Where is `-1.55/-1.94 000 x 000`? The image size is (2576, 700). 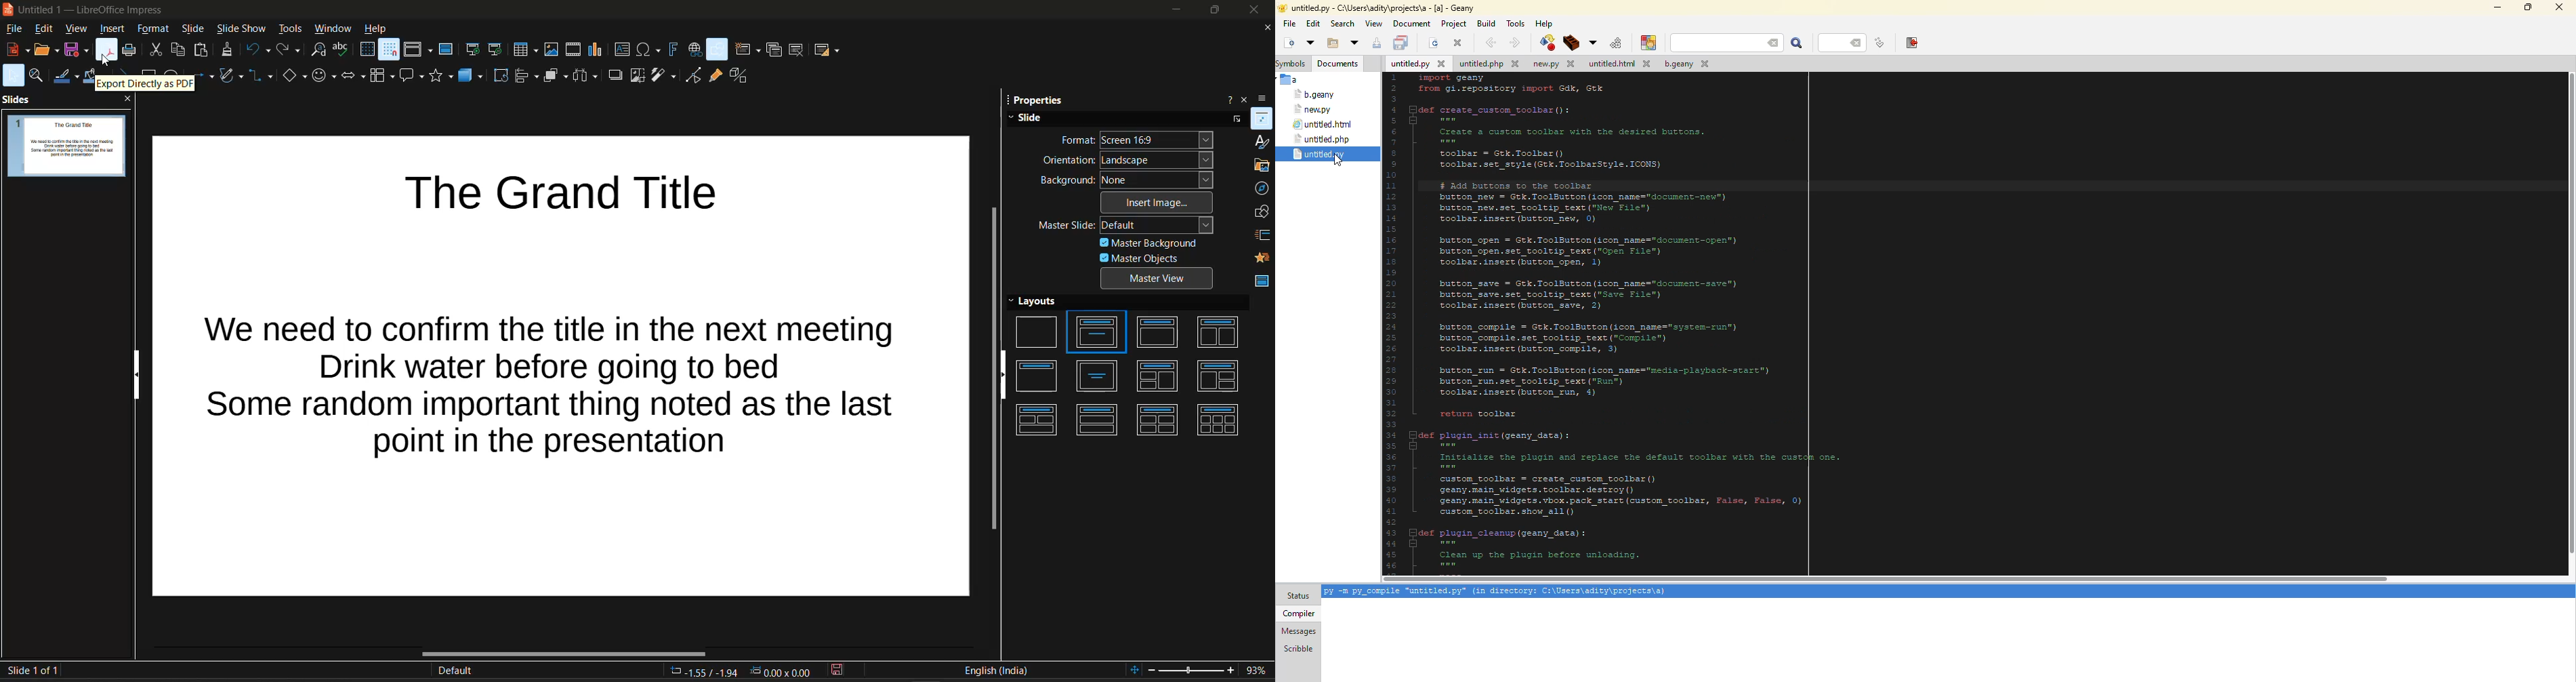 -1.55/-1.94 000 x 000 is located at coordinates (741, 671).